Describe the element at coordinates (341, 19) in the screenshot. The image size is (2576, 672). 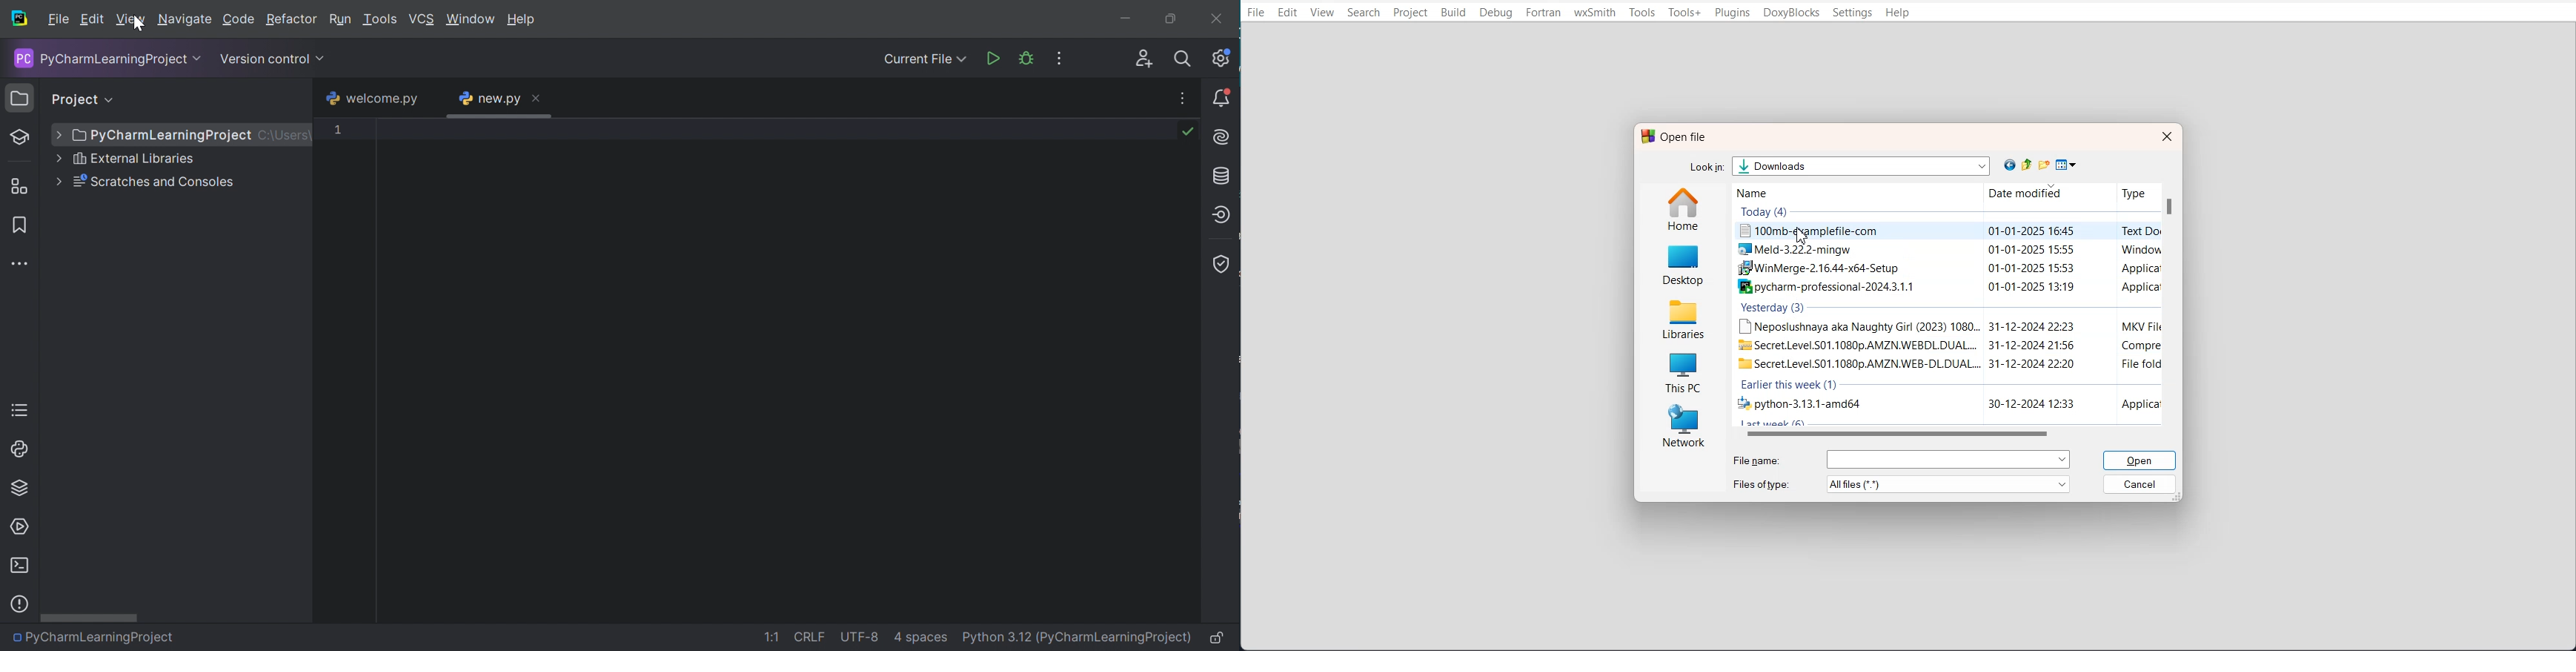
I see `Run` at that location.